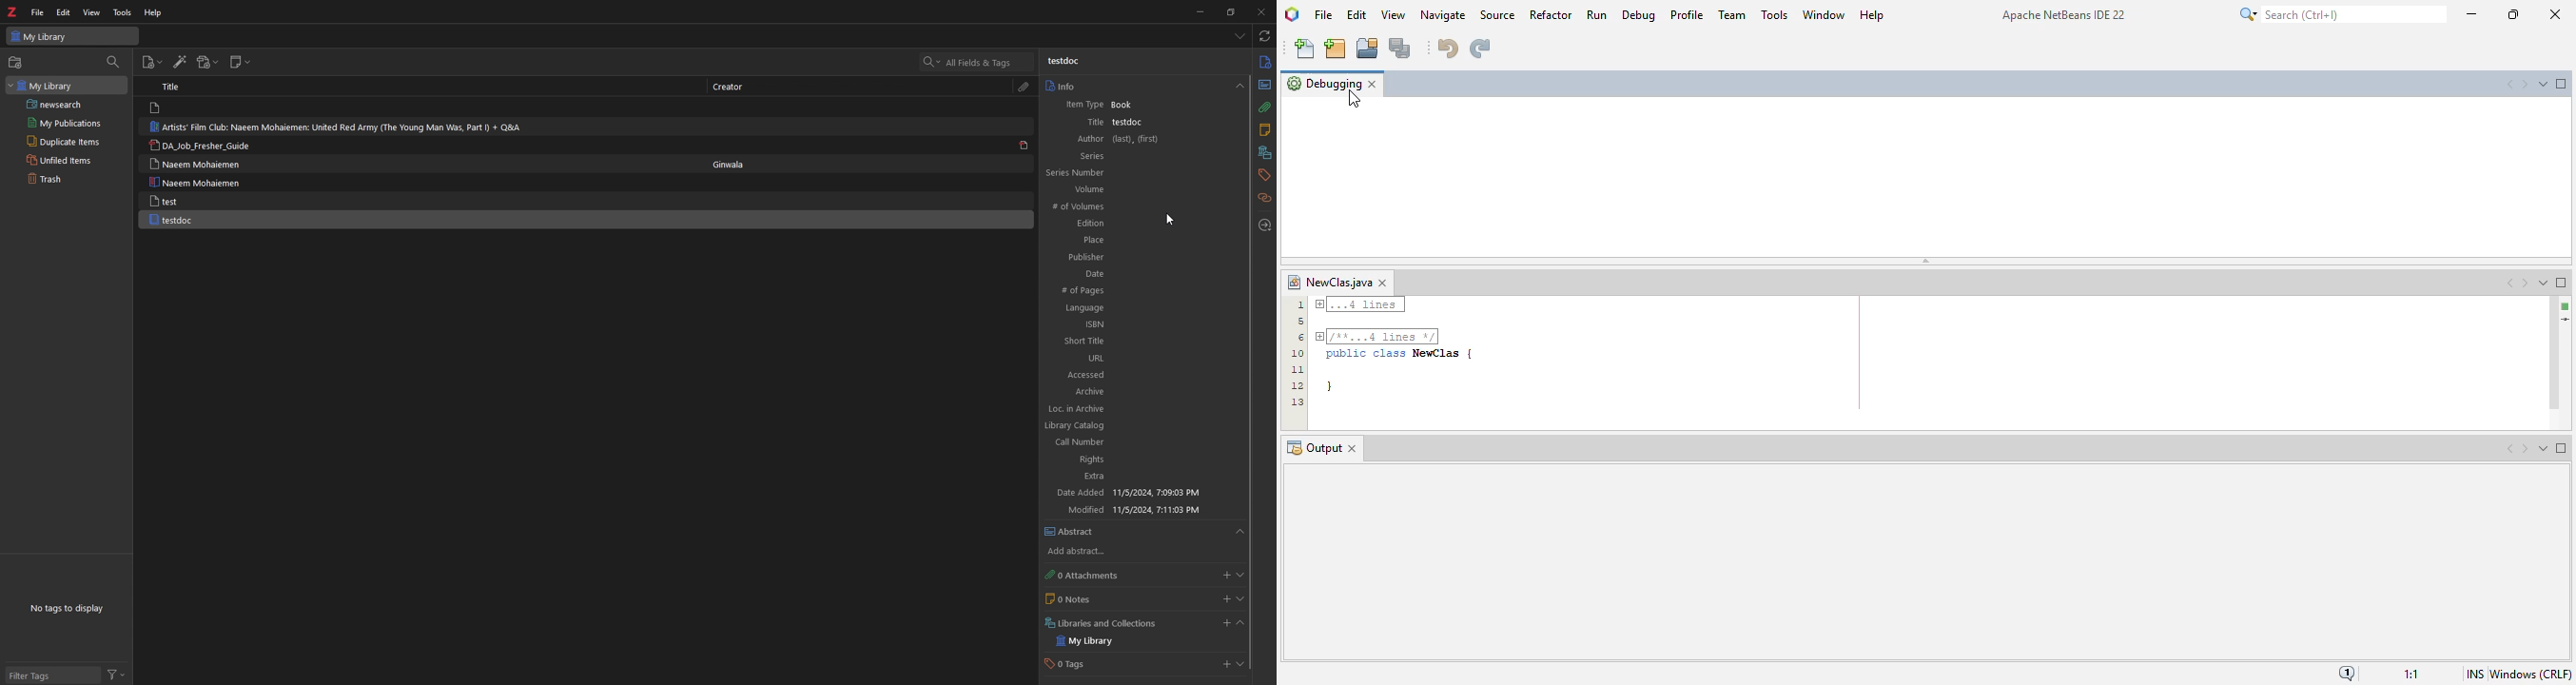 This screenshot has height=700, width=2576. Describe the element at coordinates (1314, 448) in the screenshot. I see `output` at that location.